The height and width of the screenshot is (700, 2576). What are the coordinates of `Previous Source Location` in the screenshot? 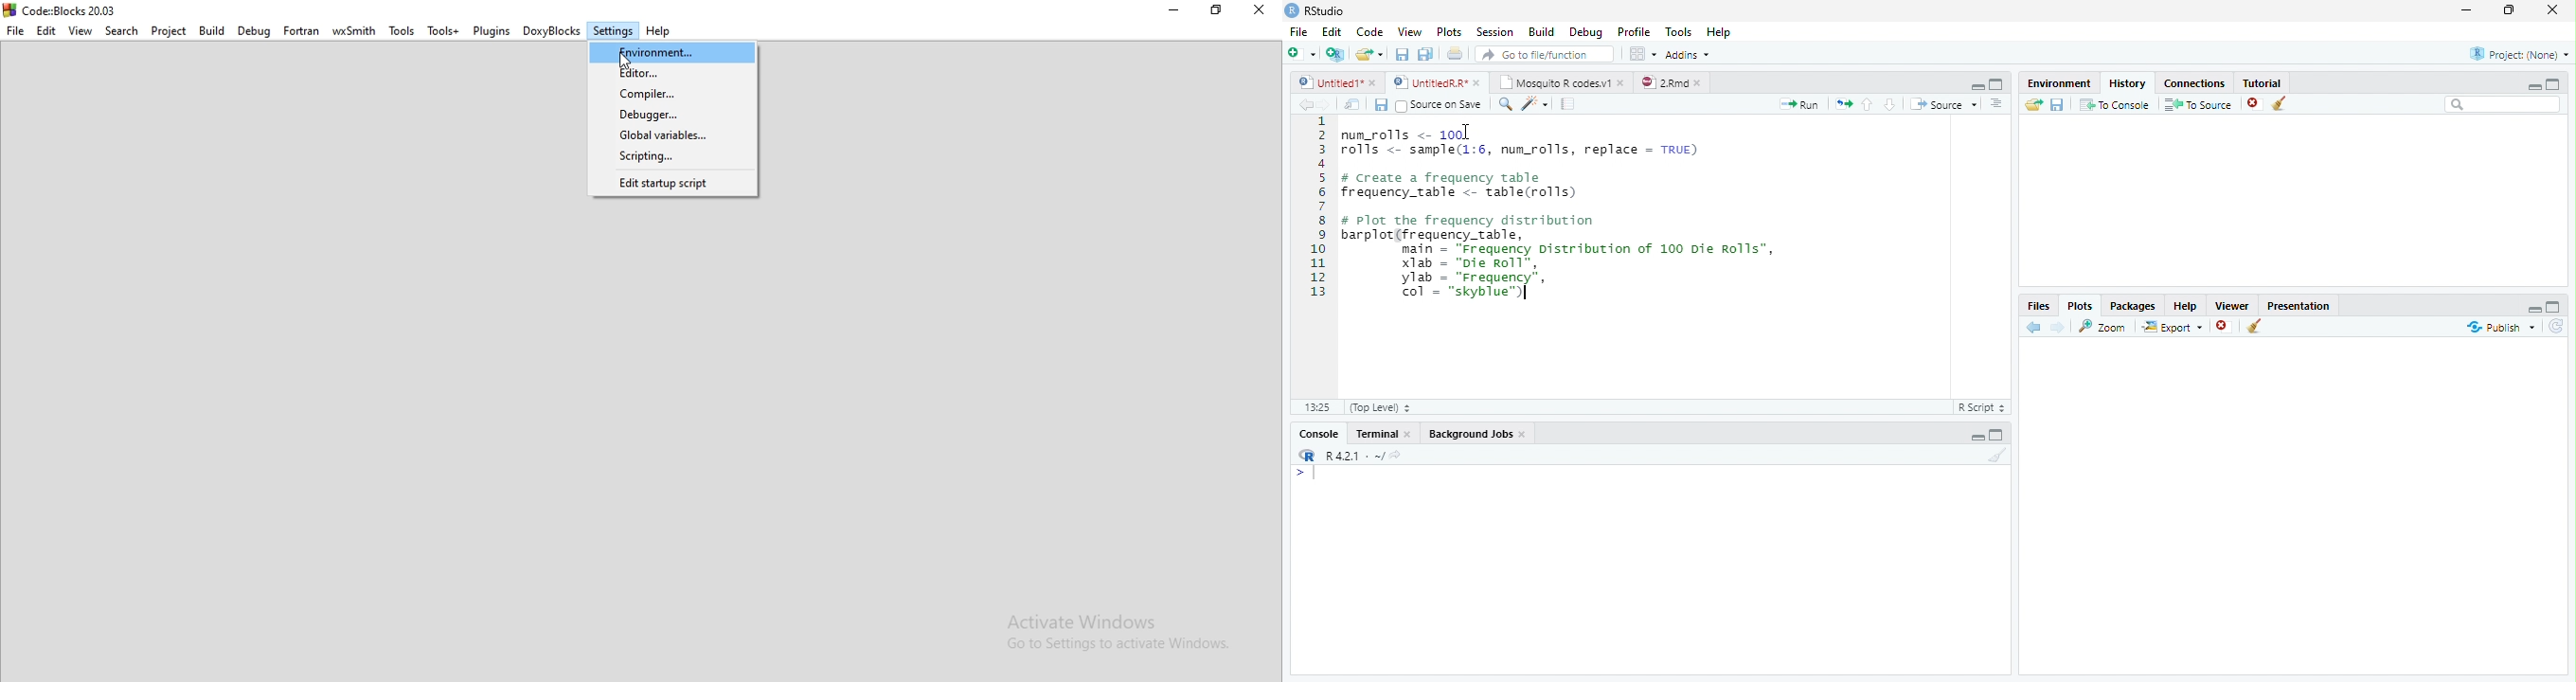 It's located at (1303, 104).